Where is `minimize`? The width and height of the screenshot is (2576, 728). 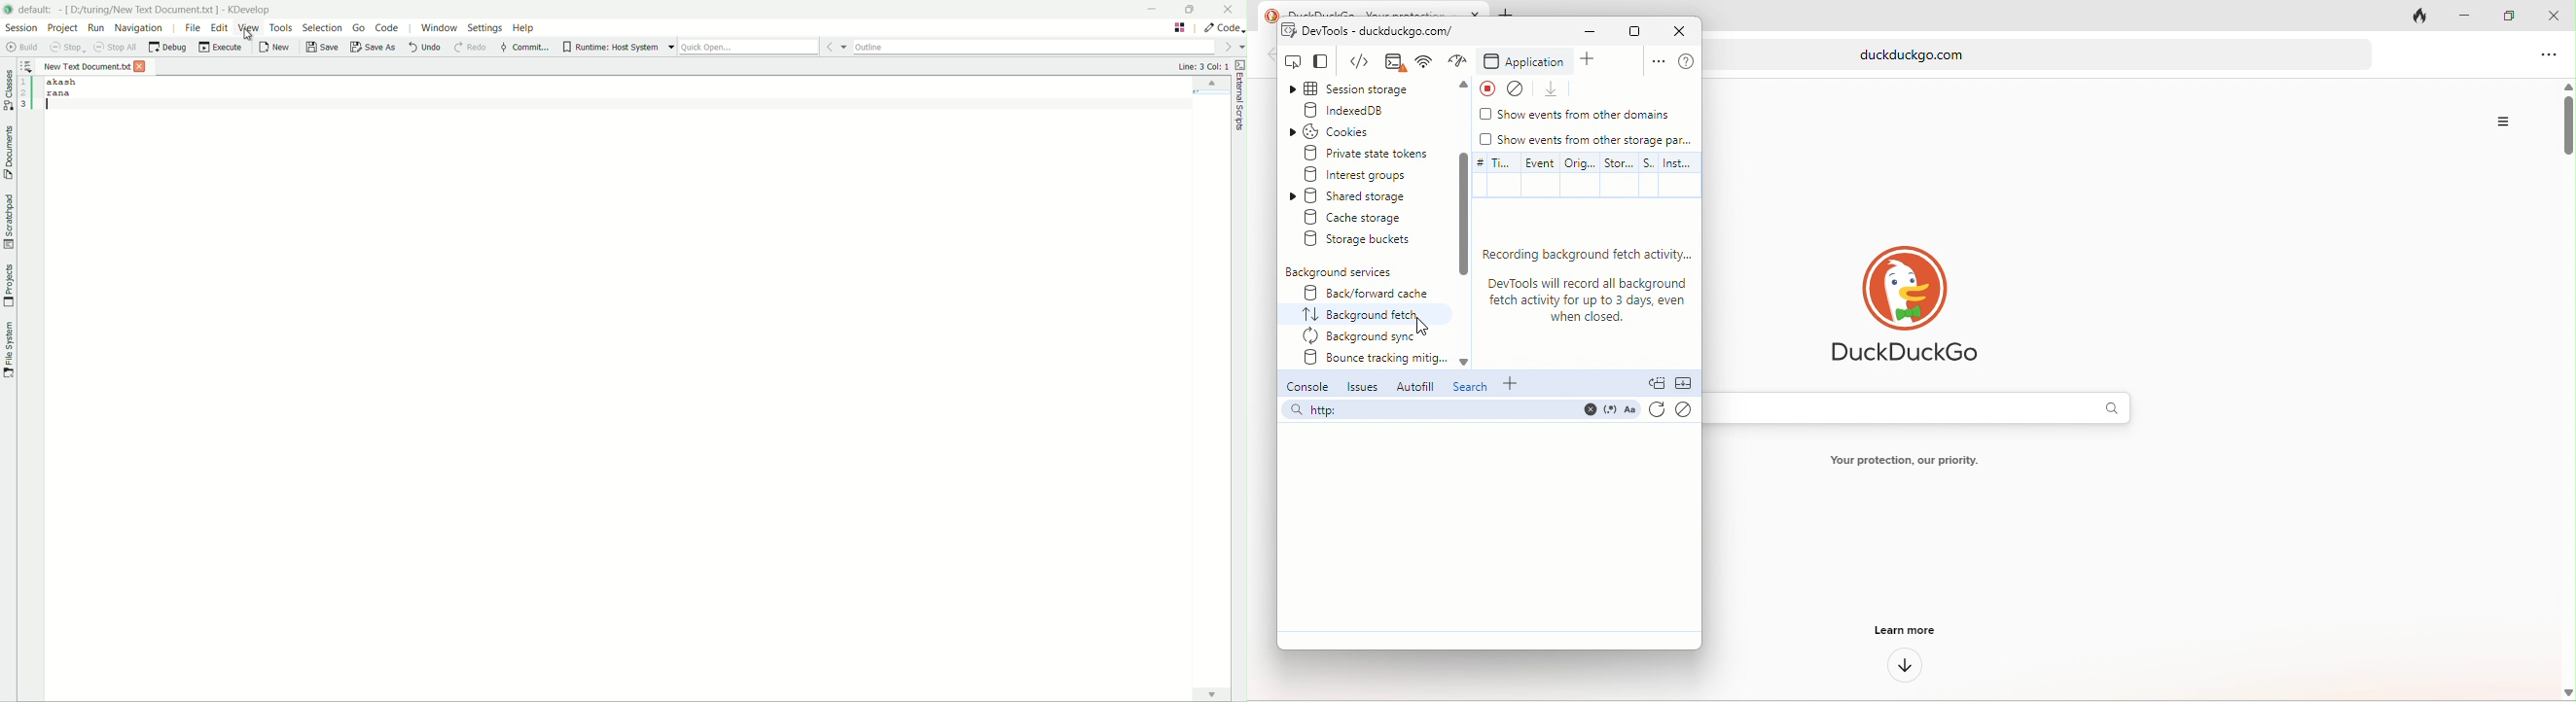 minimize is located at coordinates (2457, 17).